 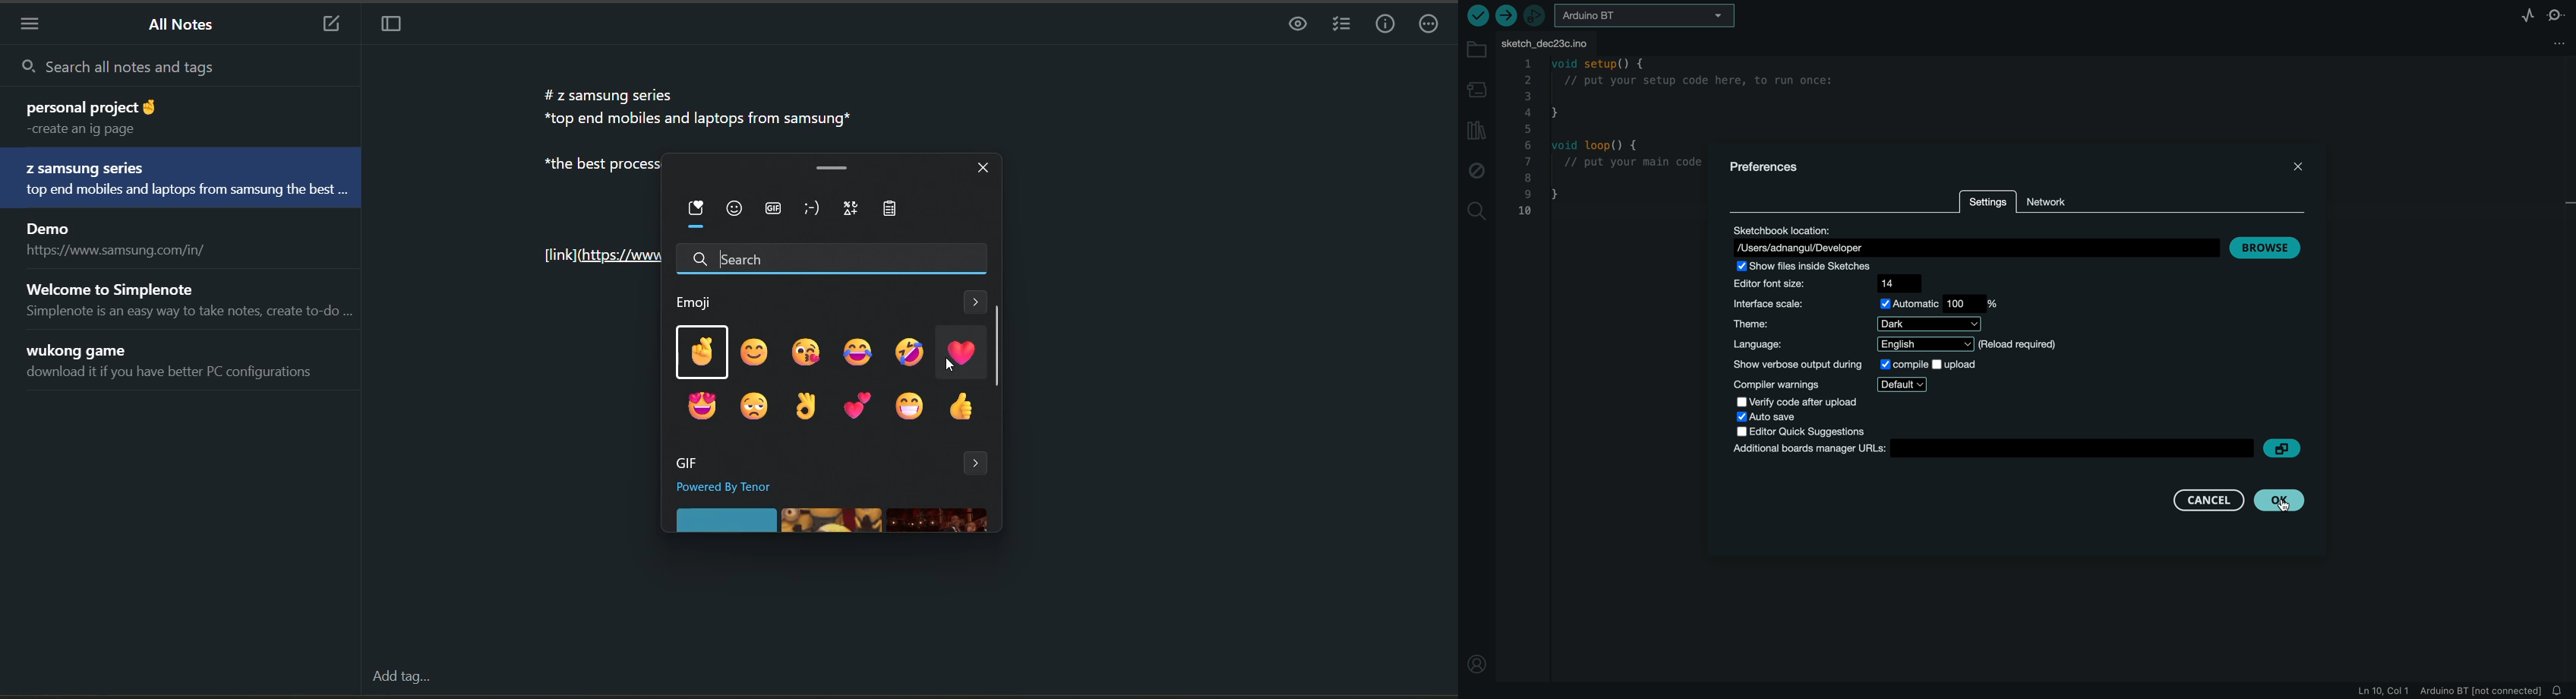 I want to click on new note, so click(x=330, y=24).